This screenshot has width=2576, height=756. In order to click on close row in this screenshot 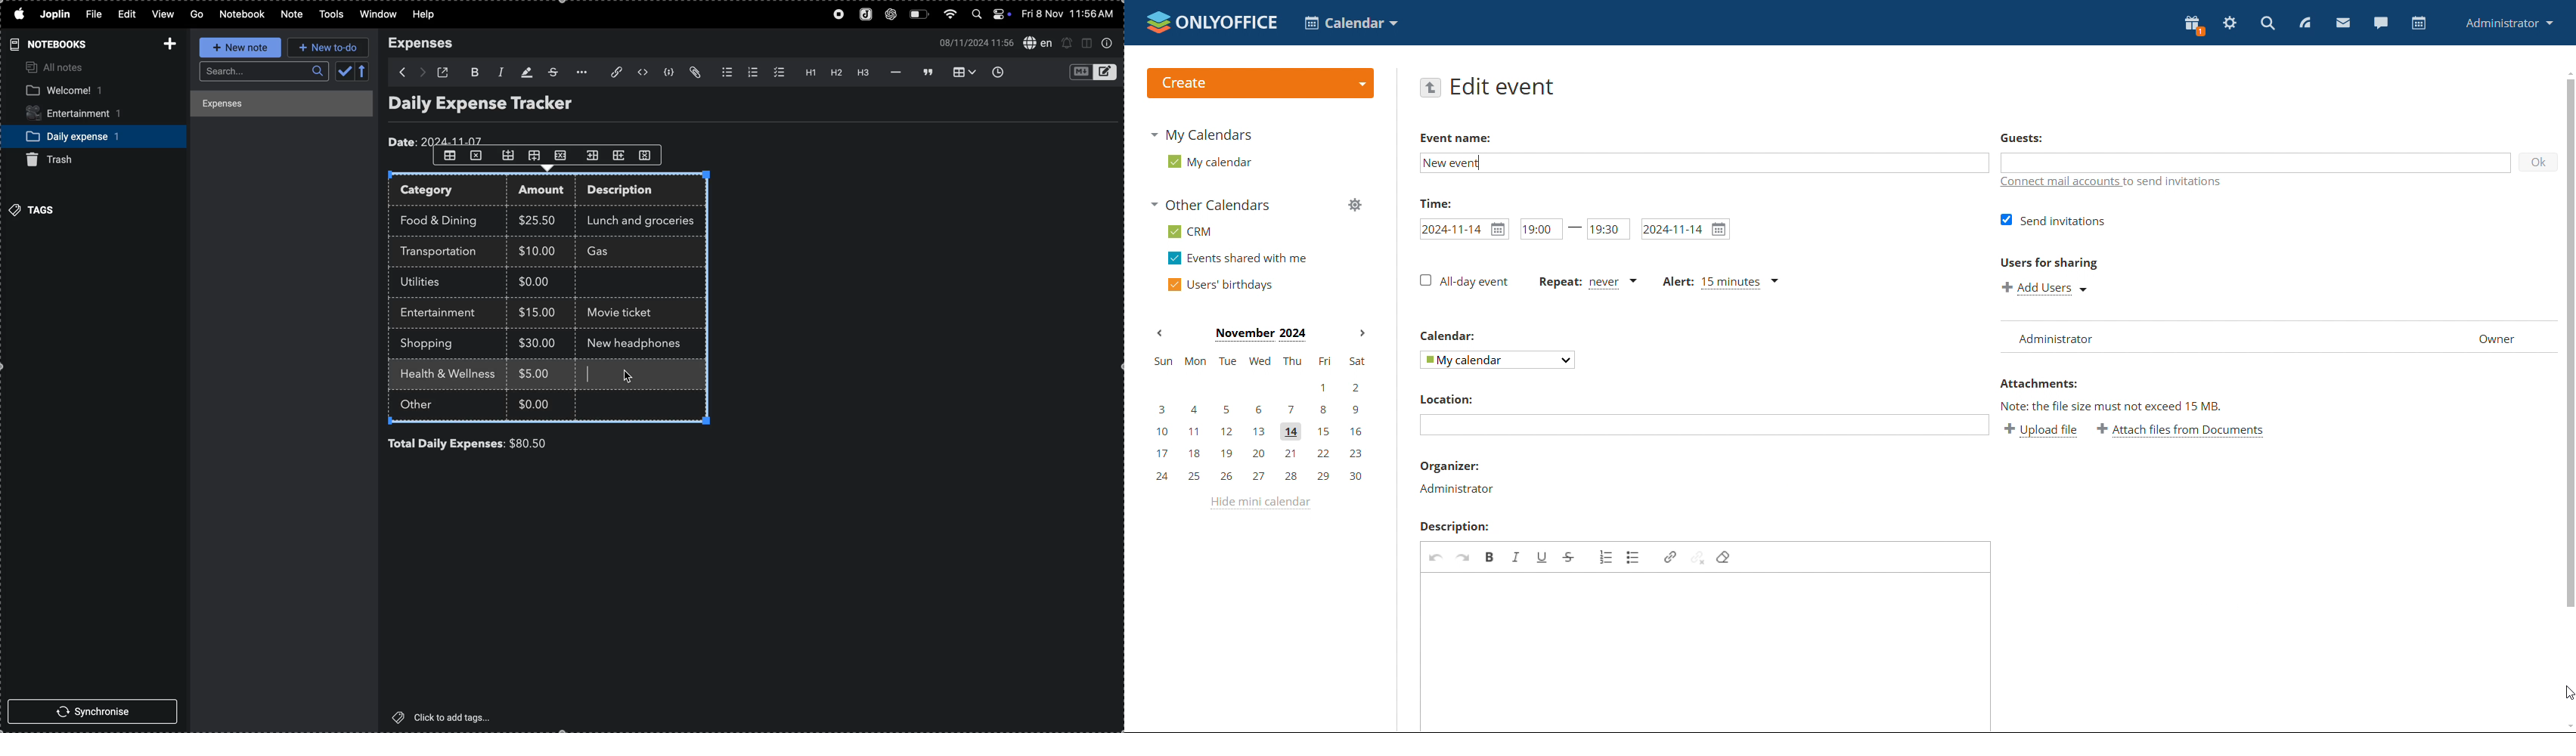, I will do `click(563, 154)`.